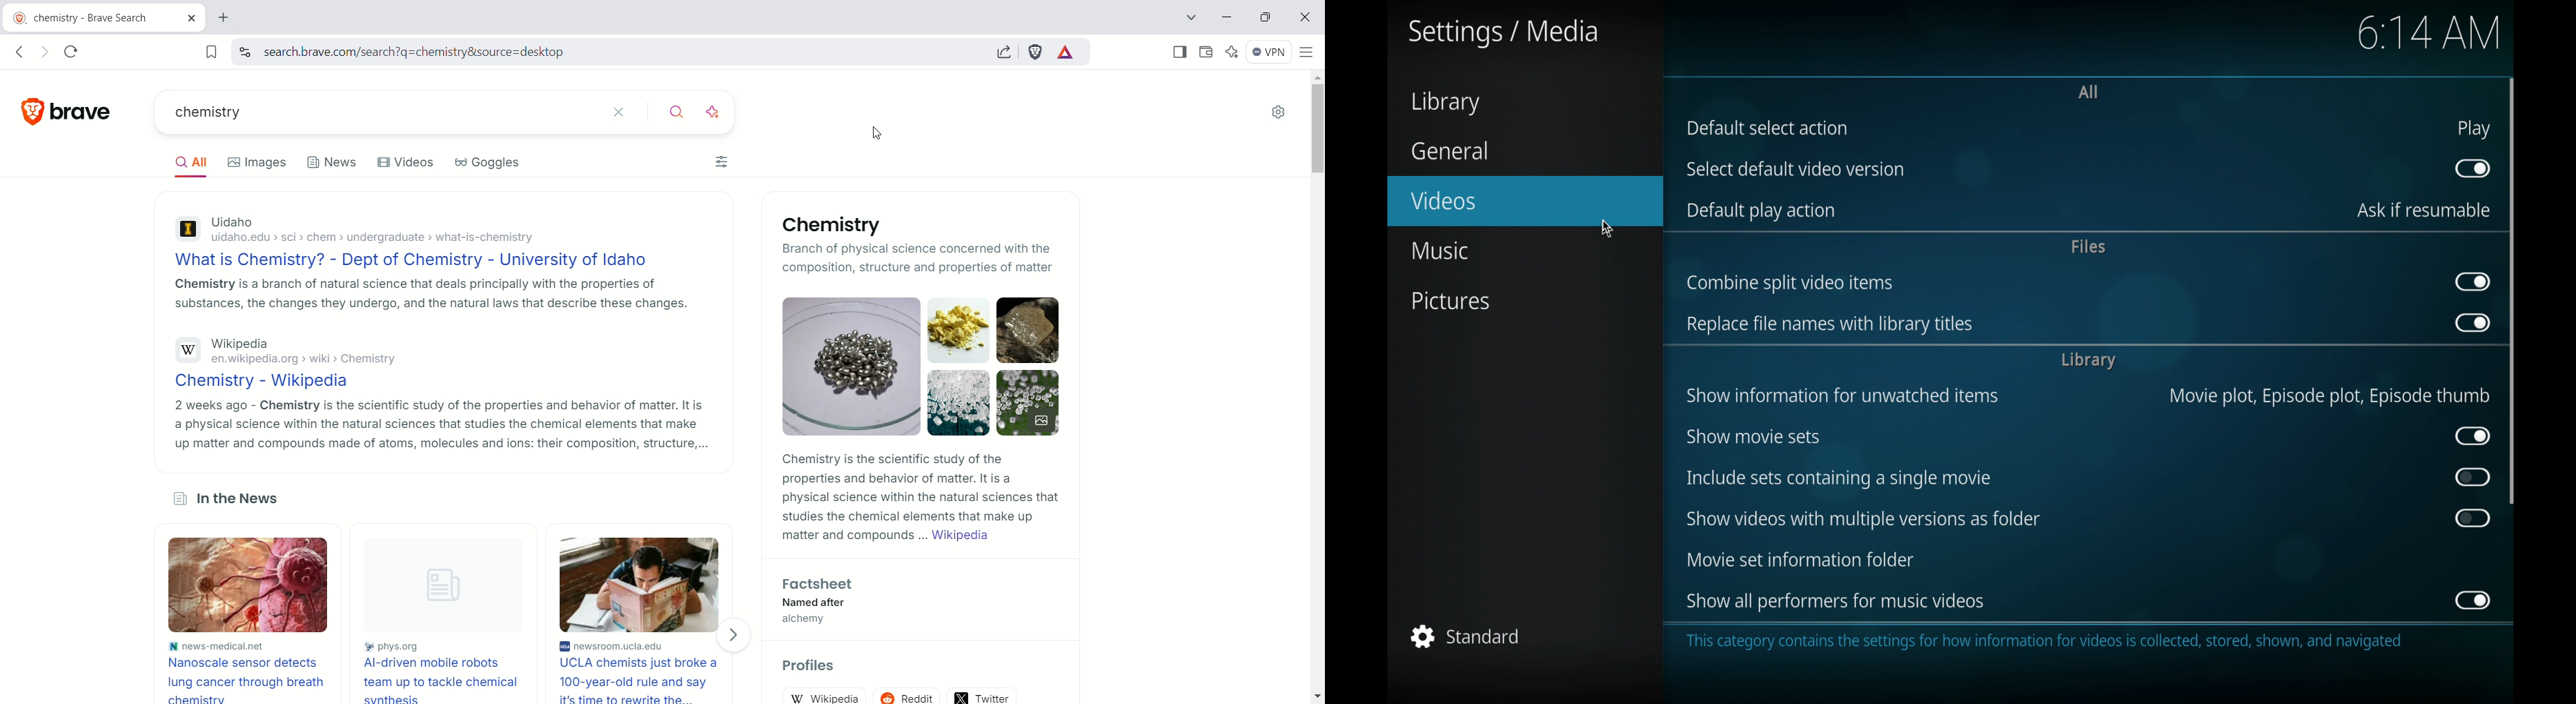 This screenshot has height=728, width=2576. What do you see at coordinates (1836, 479) in the screenshot?
I see `include sets` at bounding box center [1836, 479].